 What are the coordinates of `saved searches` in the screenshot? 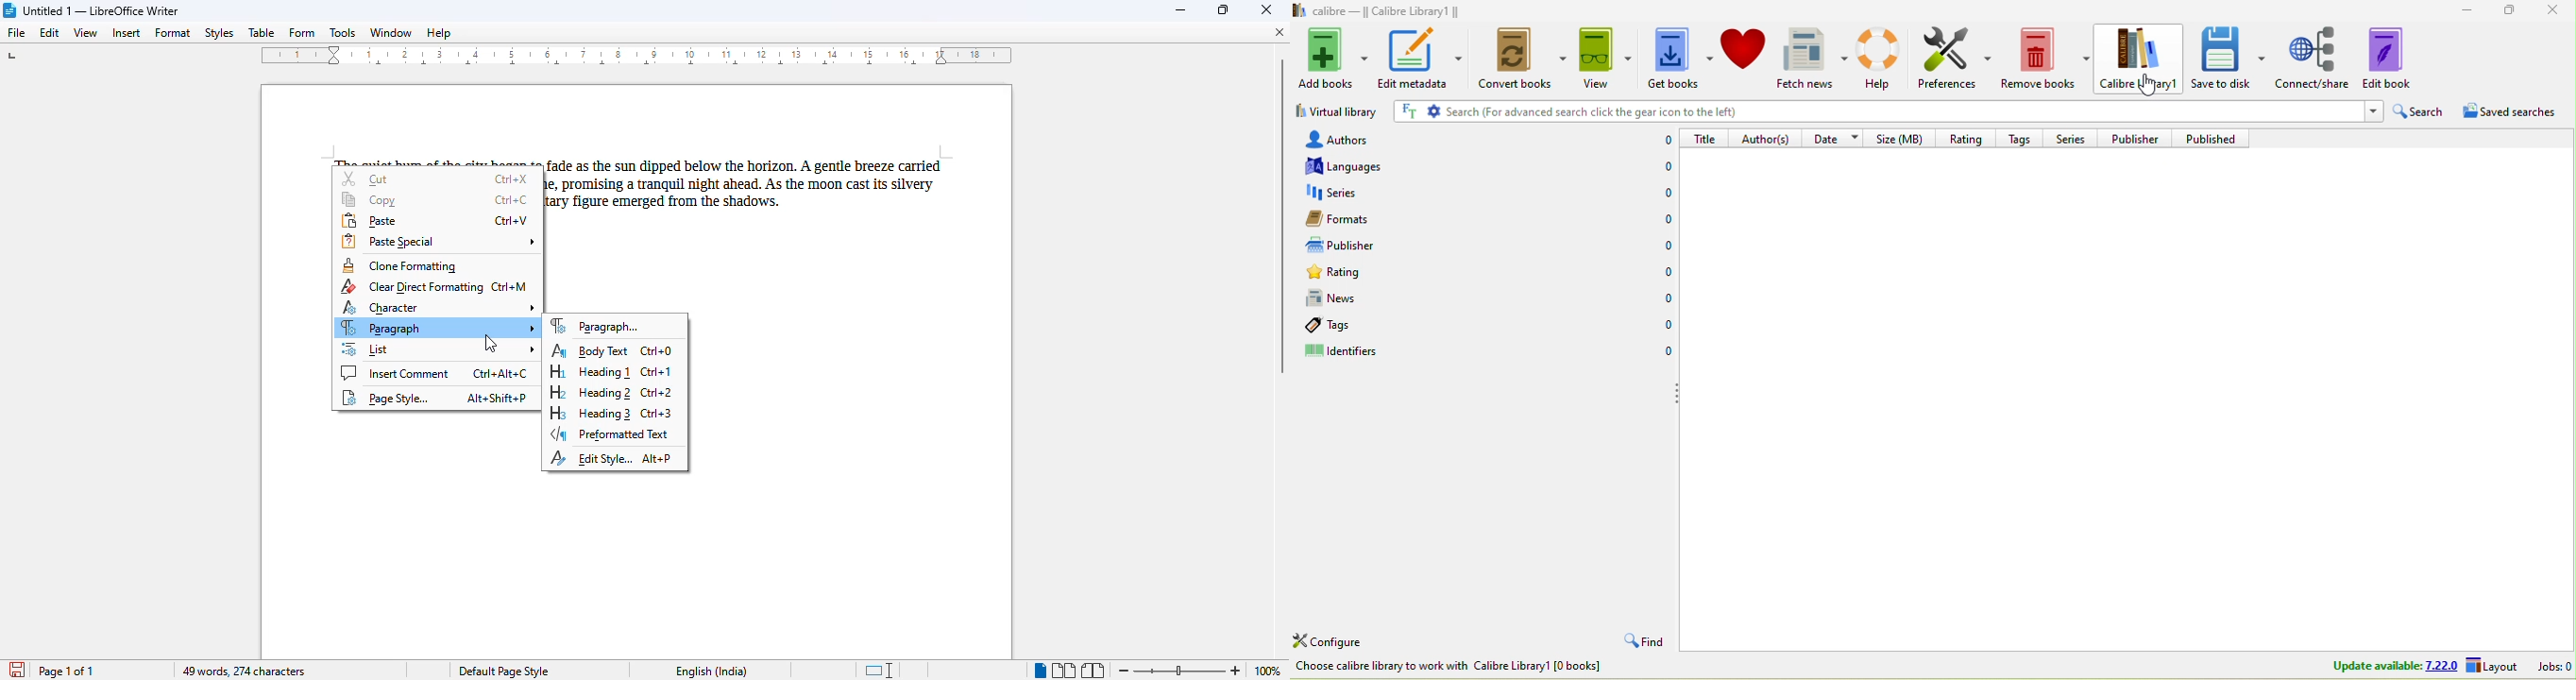 It's located at (2517, 114).